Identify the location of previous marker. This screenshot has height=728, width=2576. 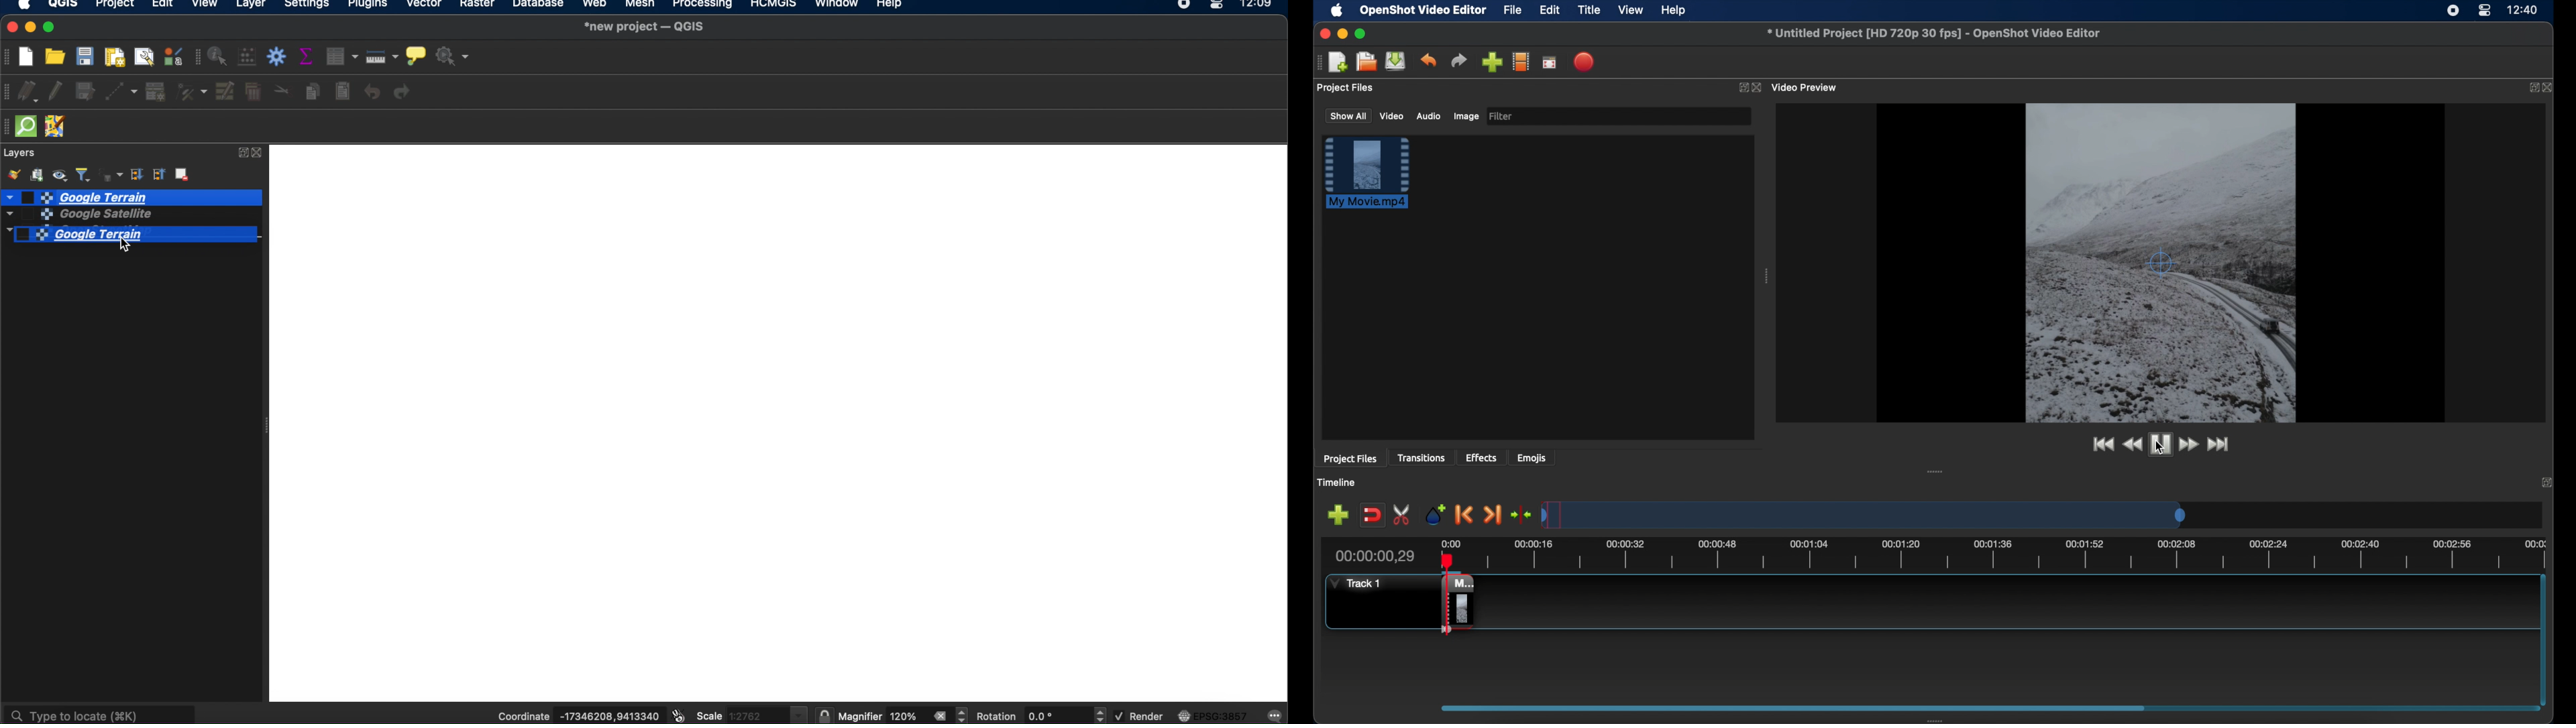
(1462, 515).